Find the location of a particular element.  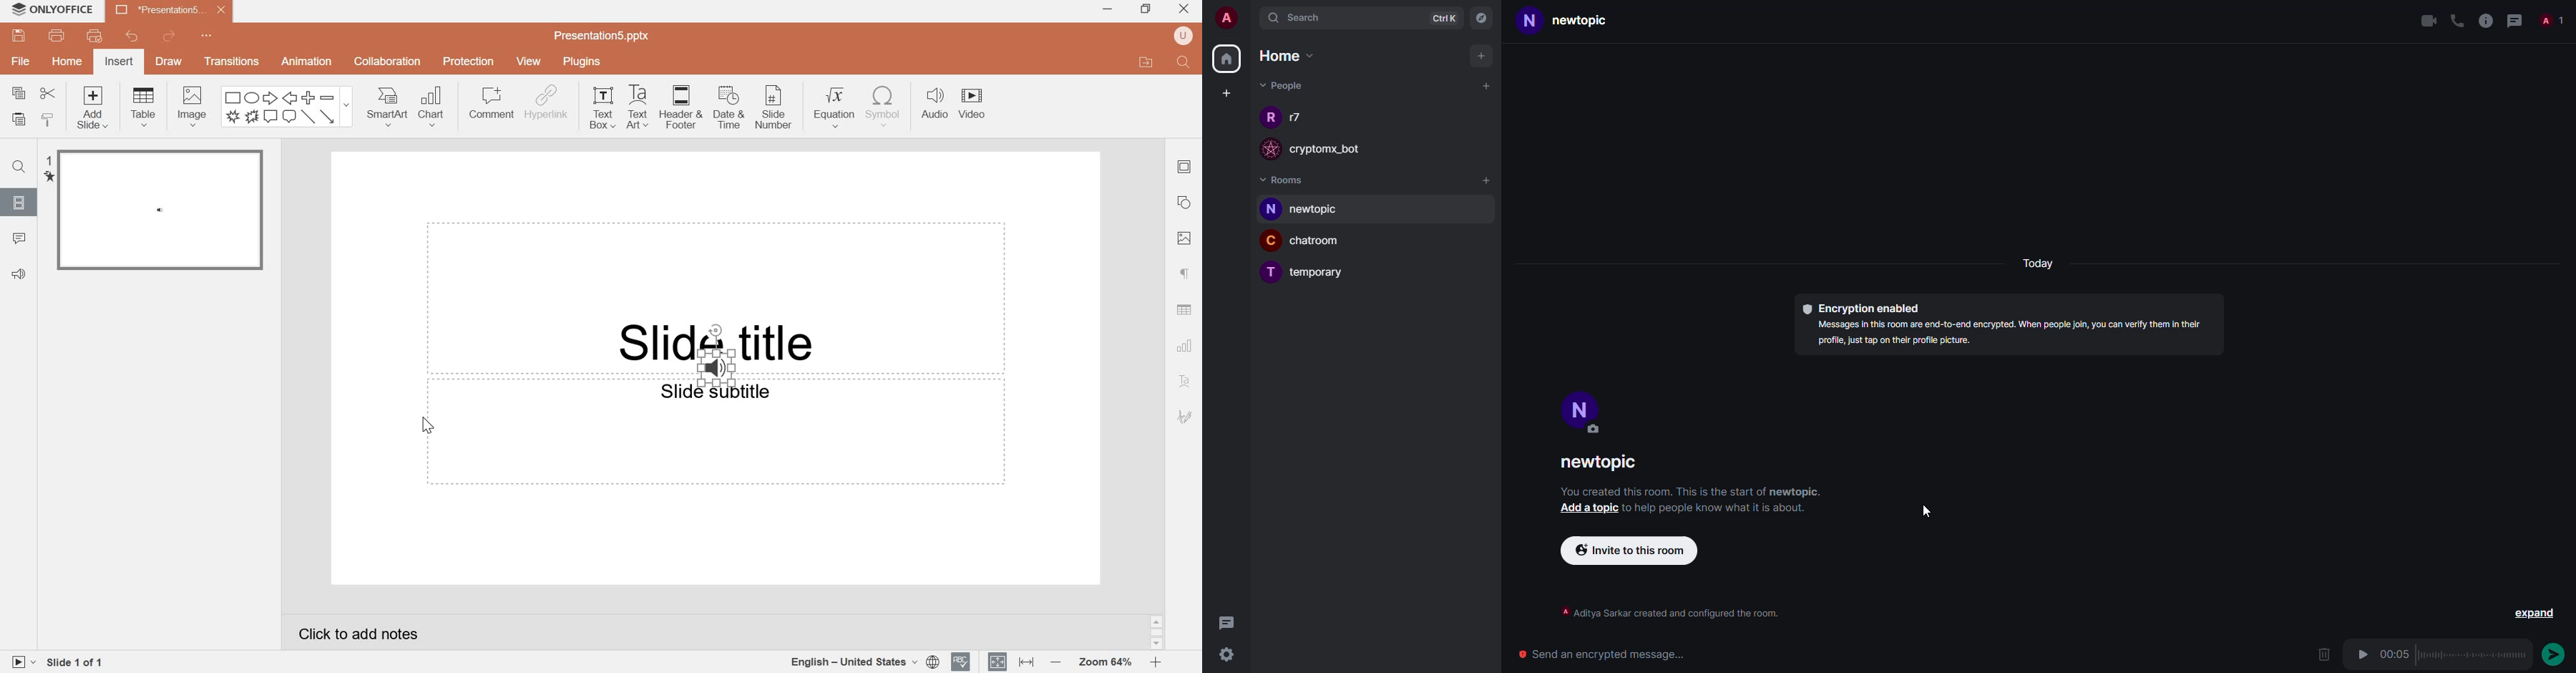

Video is located at coordinates (971, 95).